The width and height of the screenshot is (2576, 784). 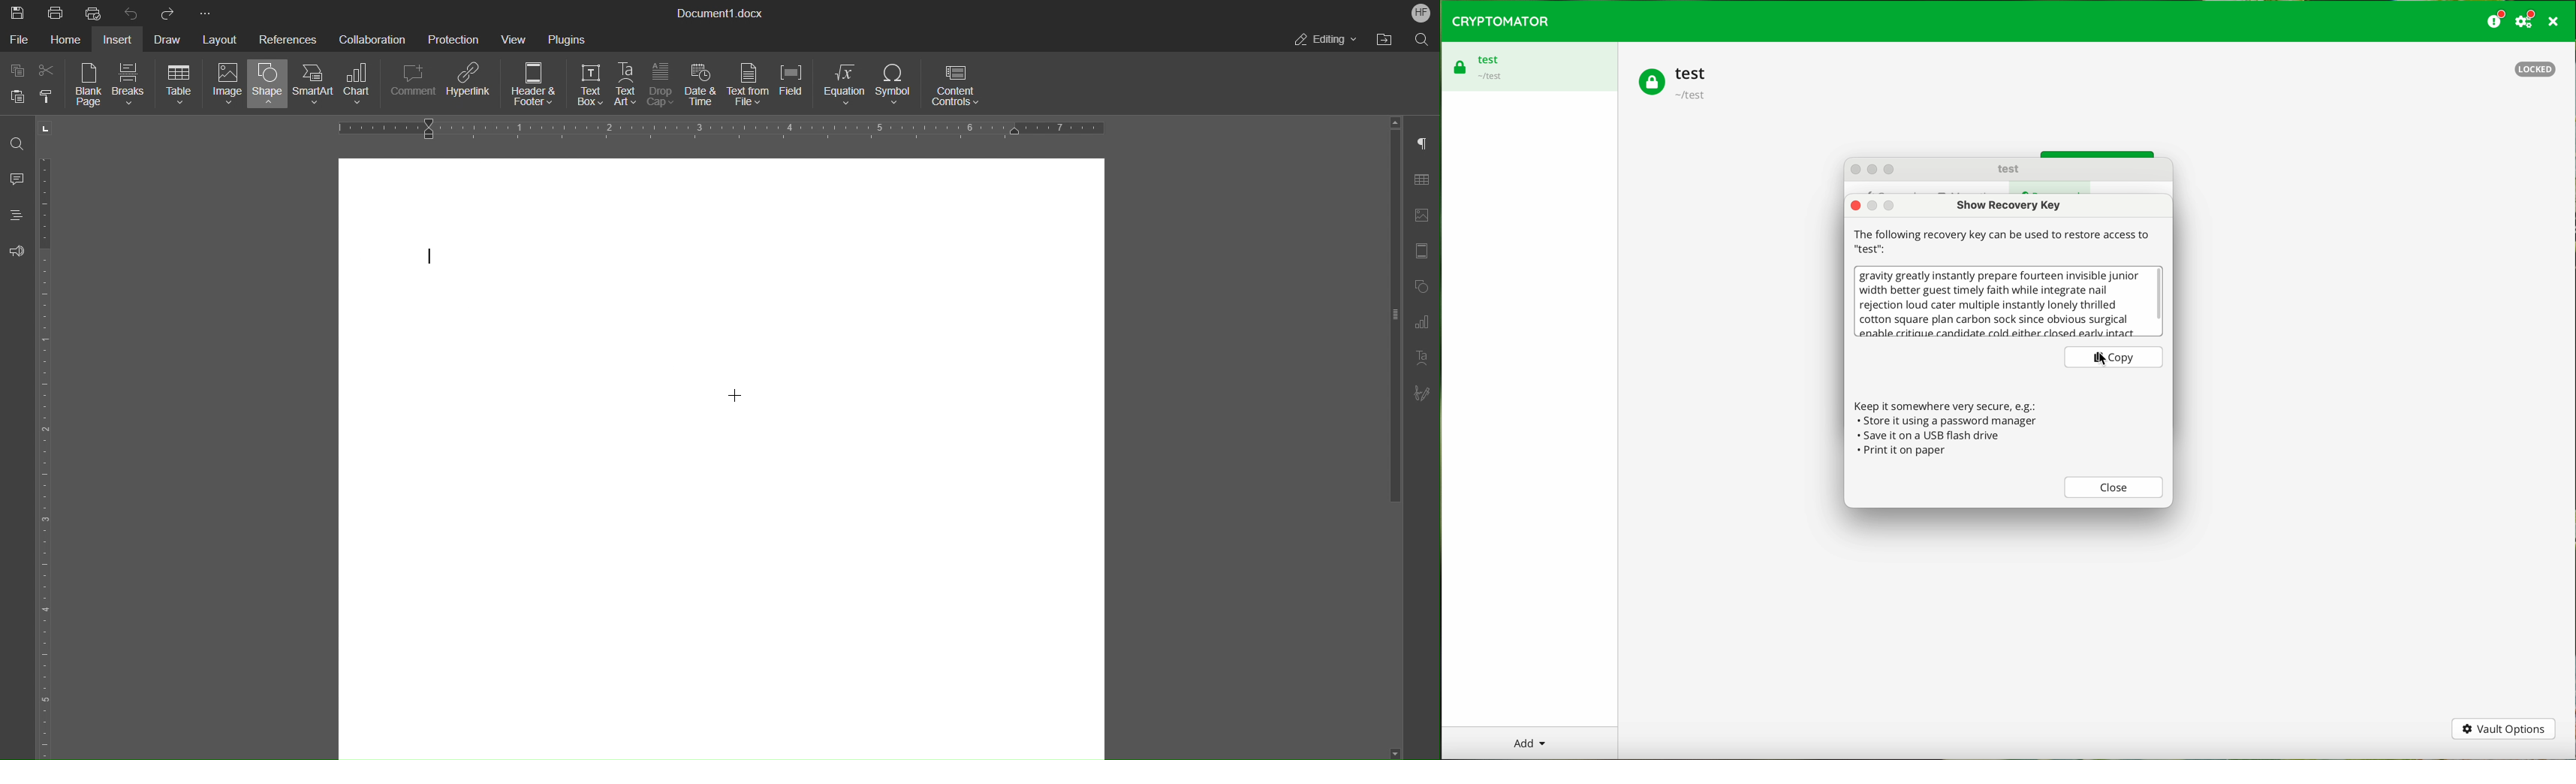 I want to click on Date & Time, so click(x=703, y=86).